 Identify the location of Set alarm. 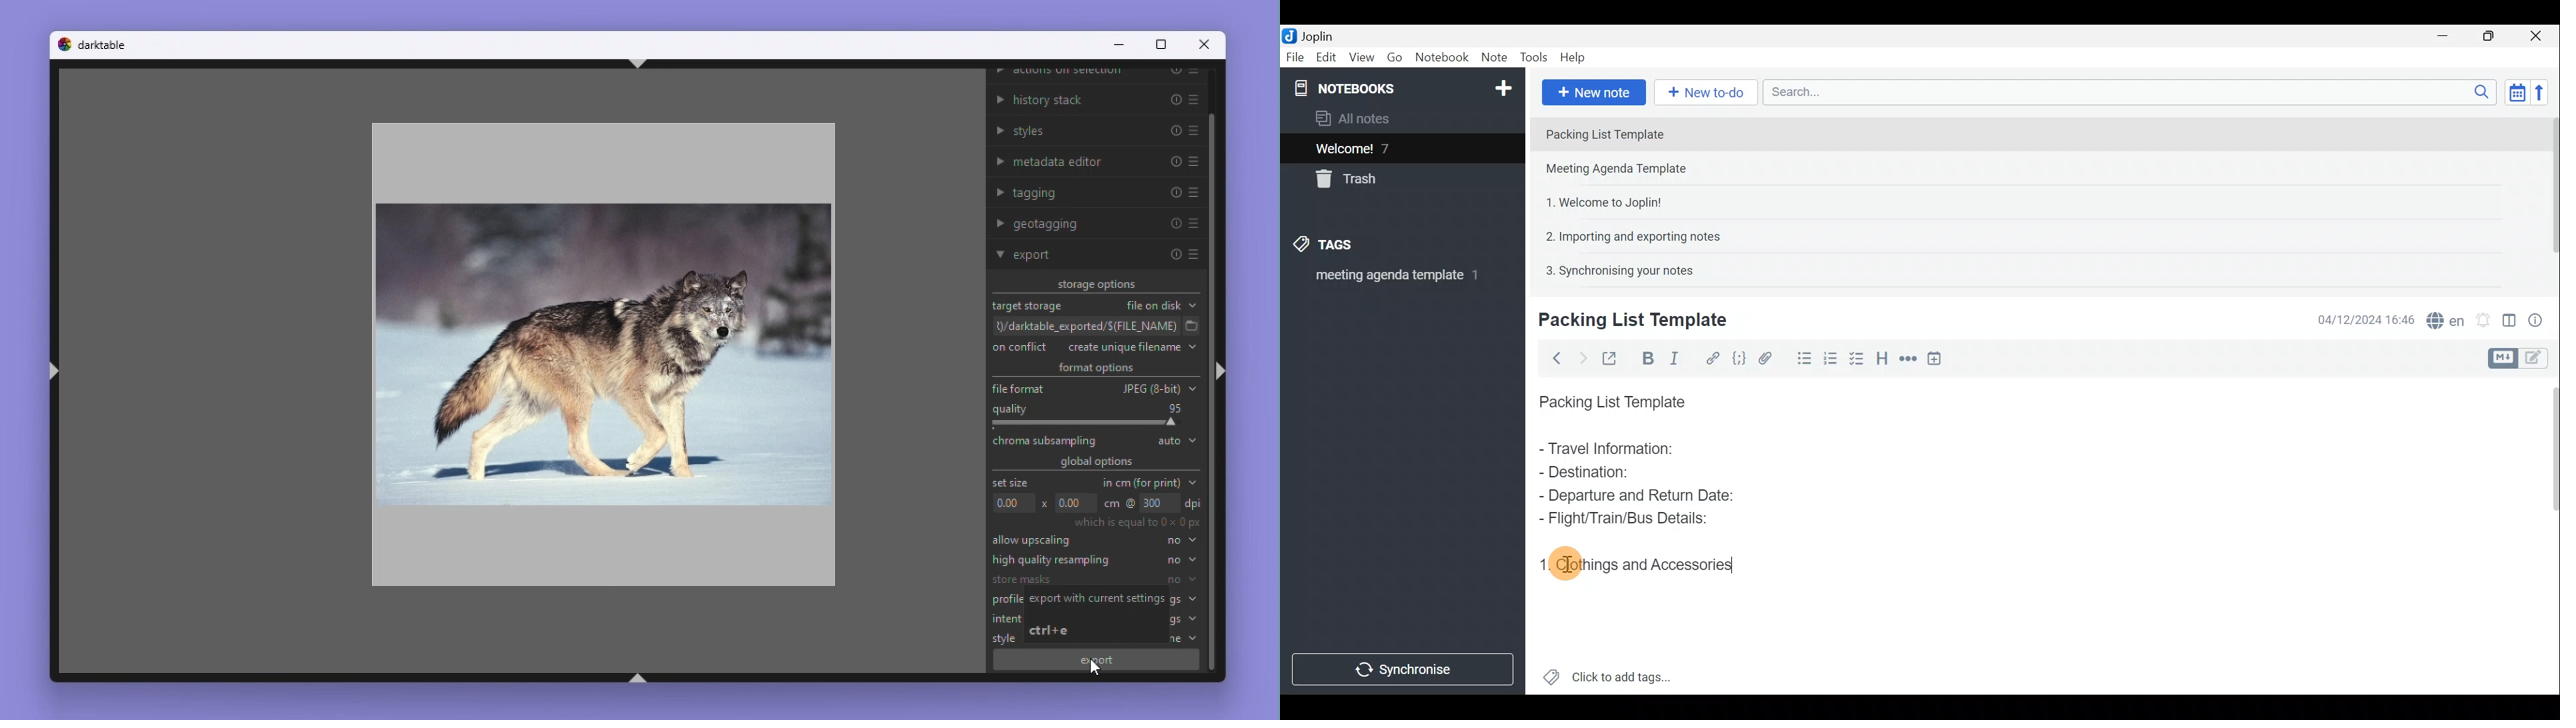
(2483, 317).